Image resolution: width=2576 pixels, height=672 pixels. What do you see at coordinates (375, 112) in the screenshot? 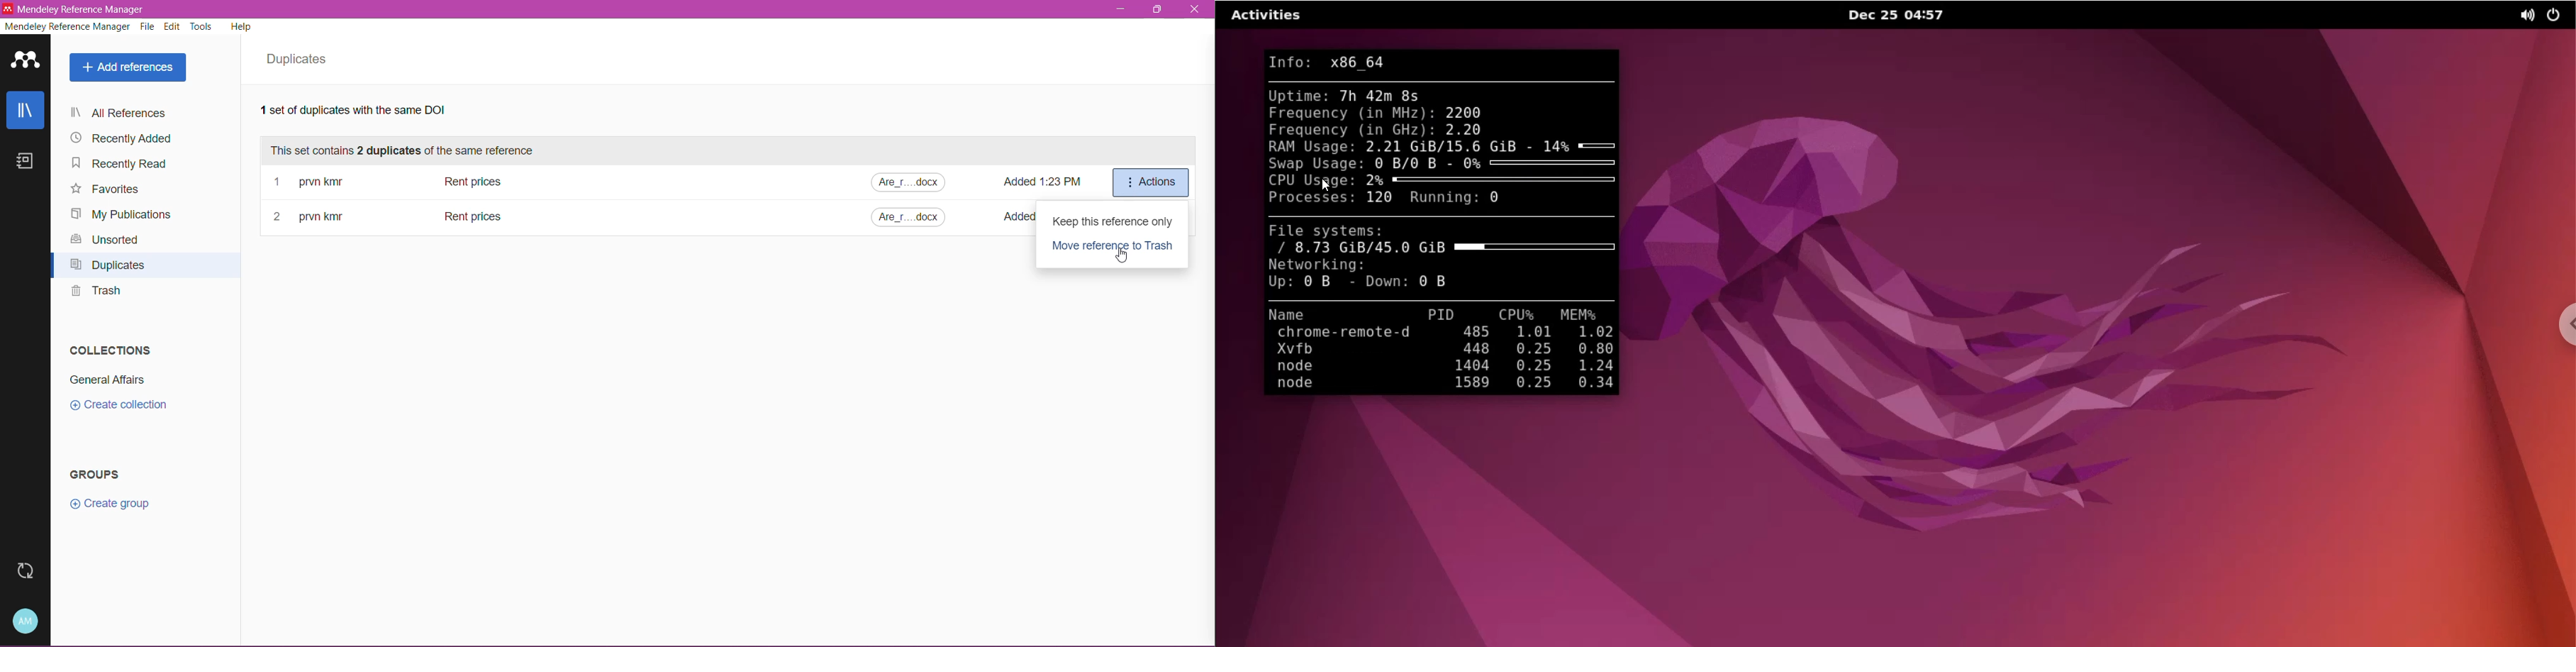
I see `1 set of Duplicates with the same DOI` at bounding box center [375, 112].